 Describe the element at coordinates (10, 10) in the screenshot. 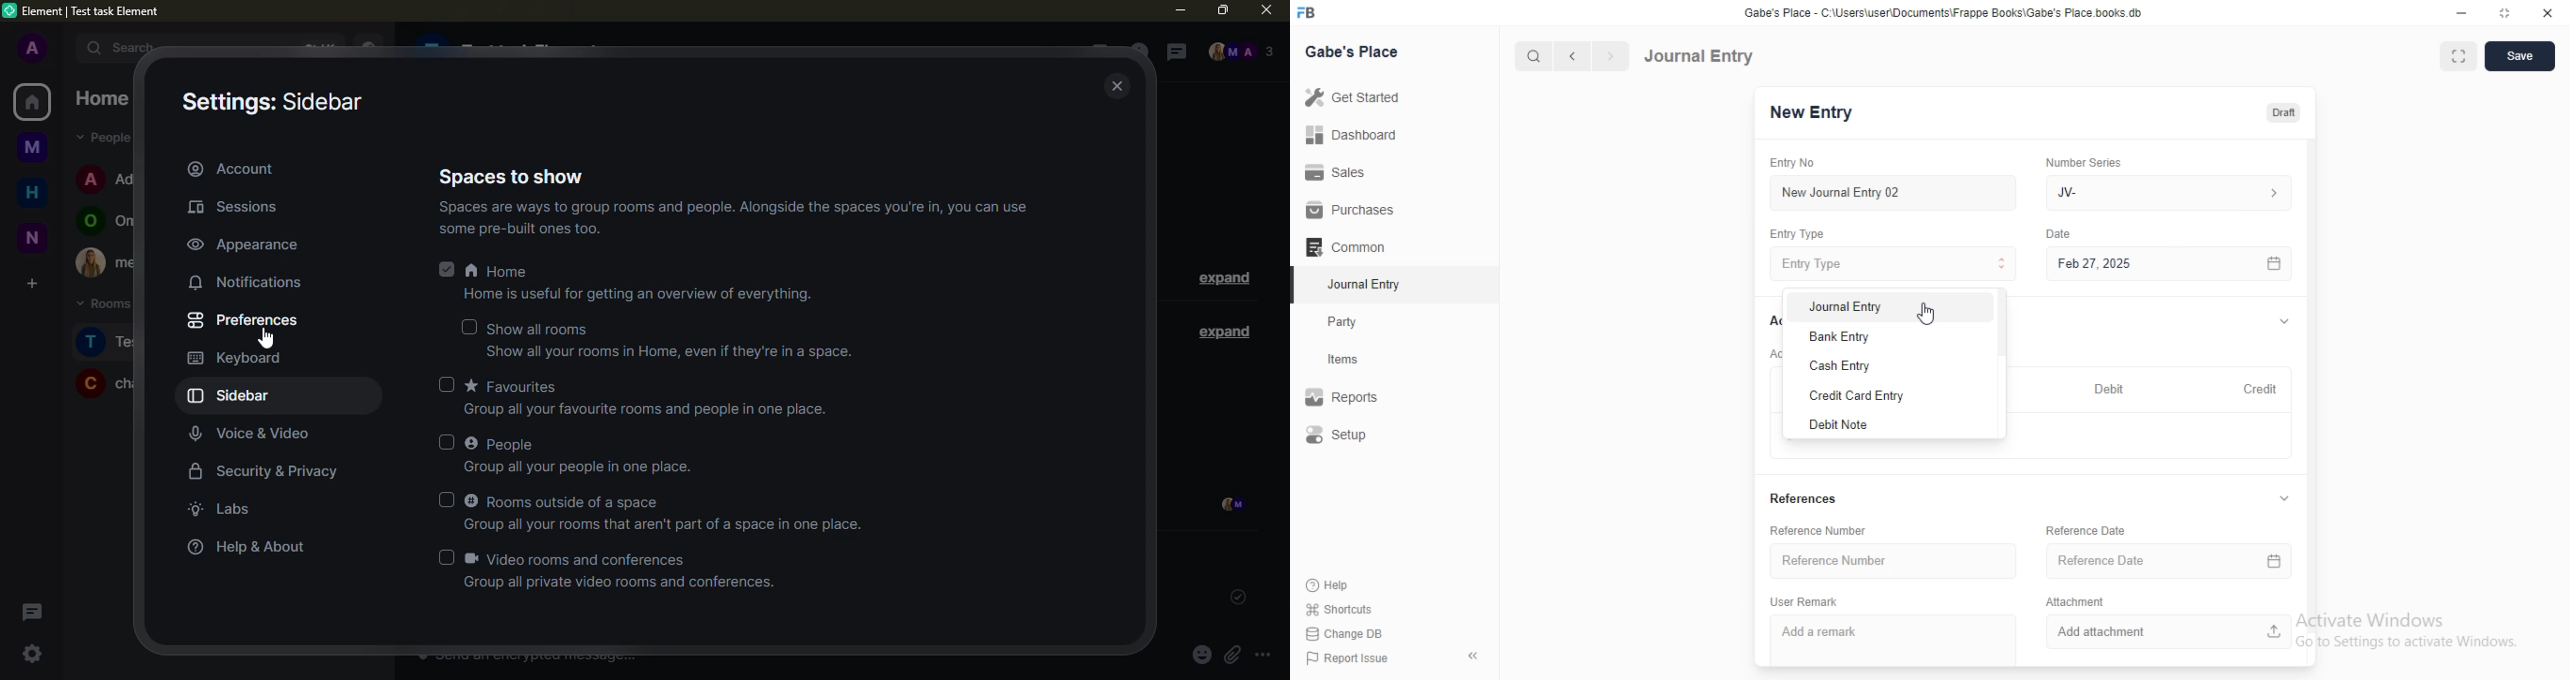

I see `logo` at that location.